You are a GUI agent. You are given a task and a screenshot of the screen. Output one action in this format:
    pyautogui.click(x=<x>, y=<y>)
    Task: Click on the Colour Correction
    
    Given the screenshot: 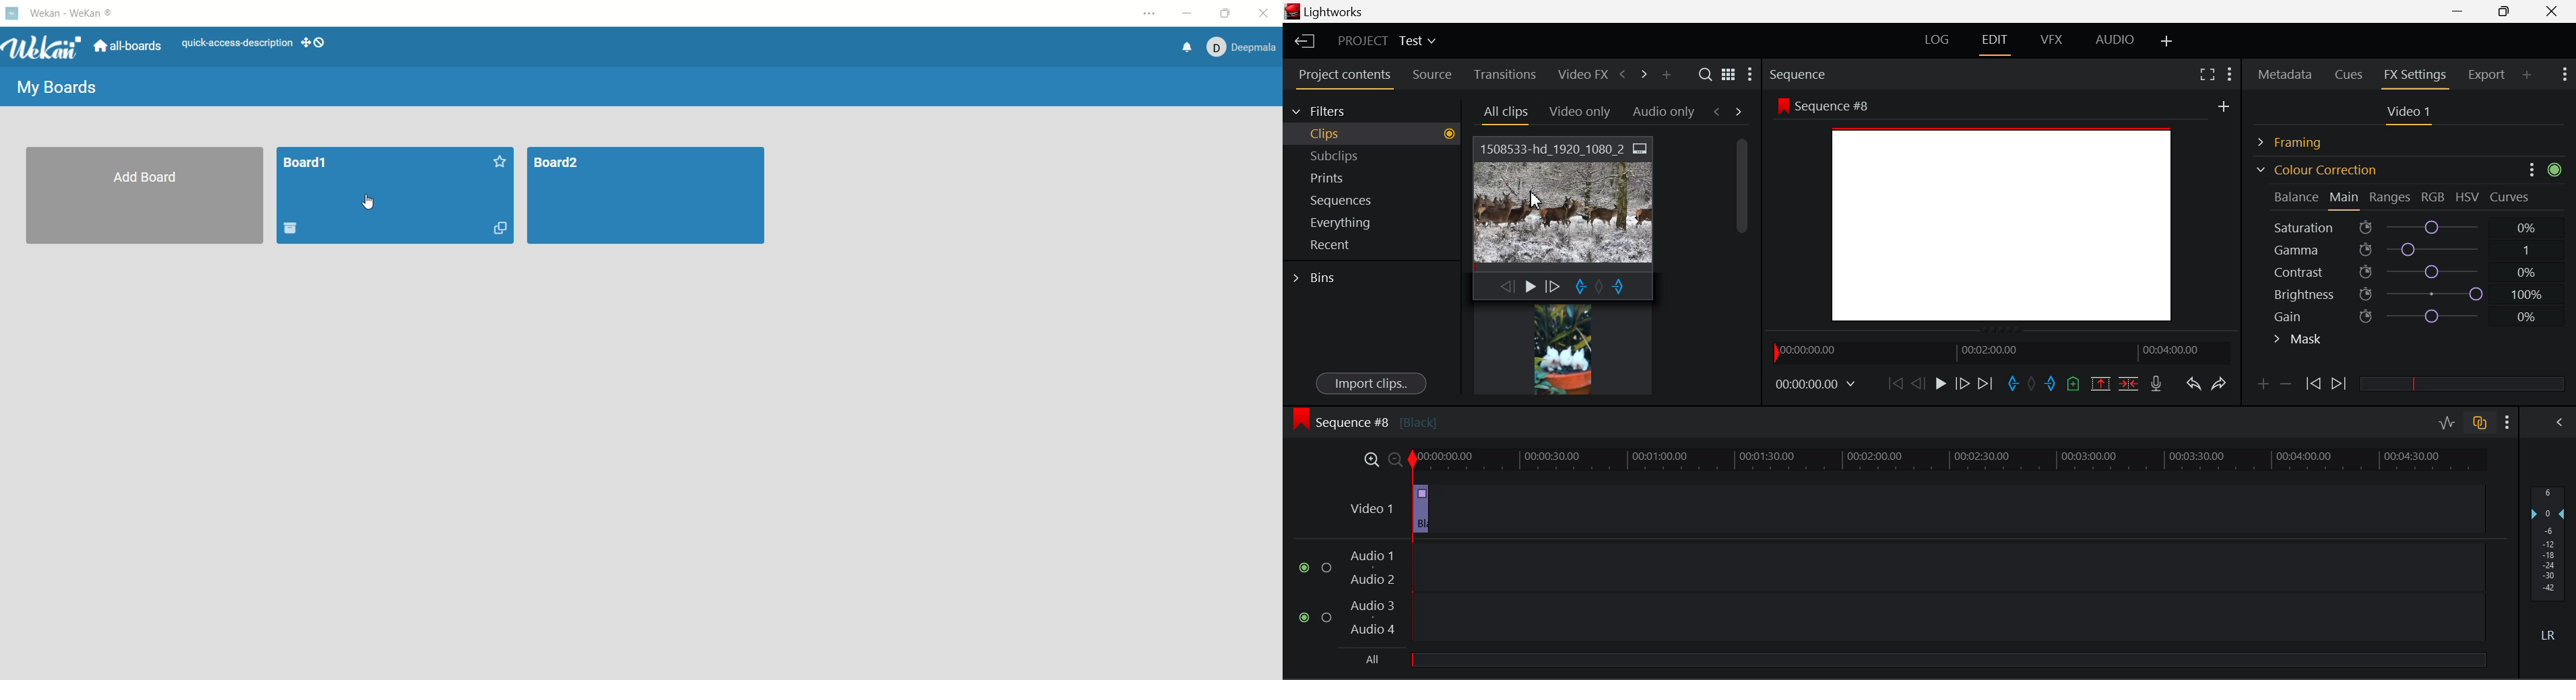 What is the action you would take?
    pyautogui.click(x=2316, y=170)
    